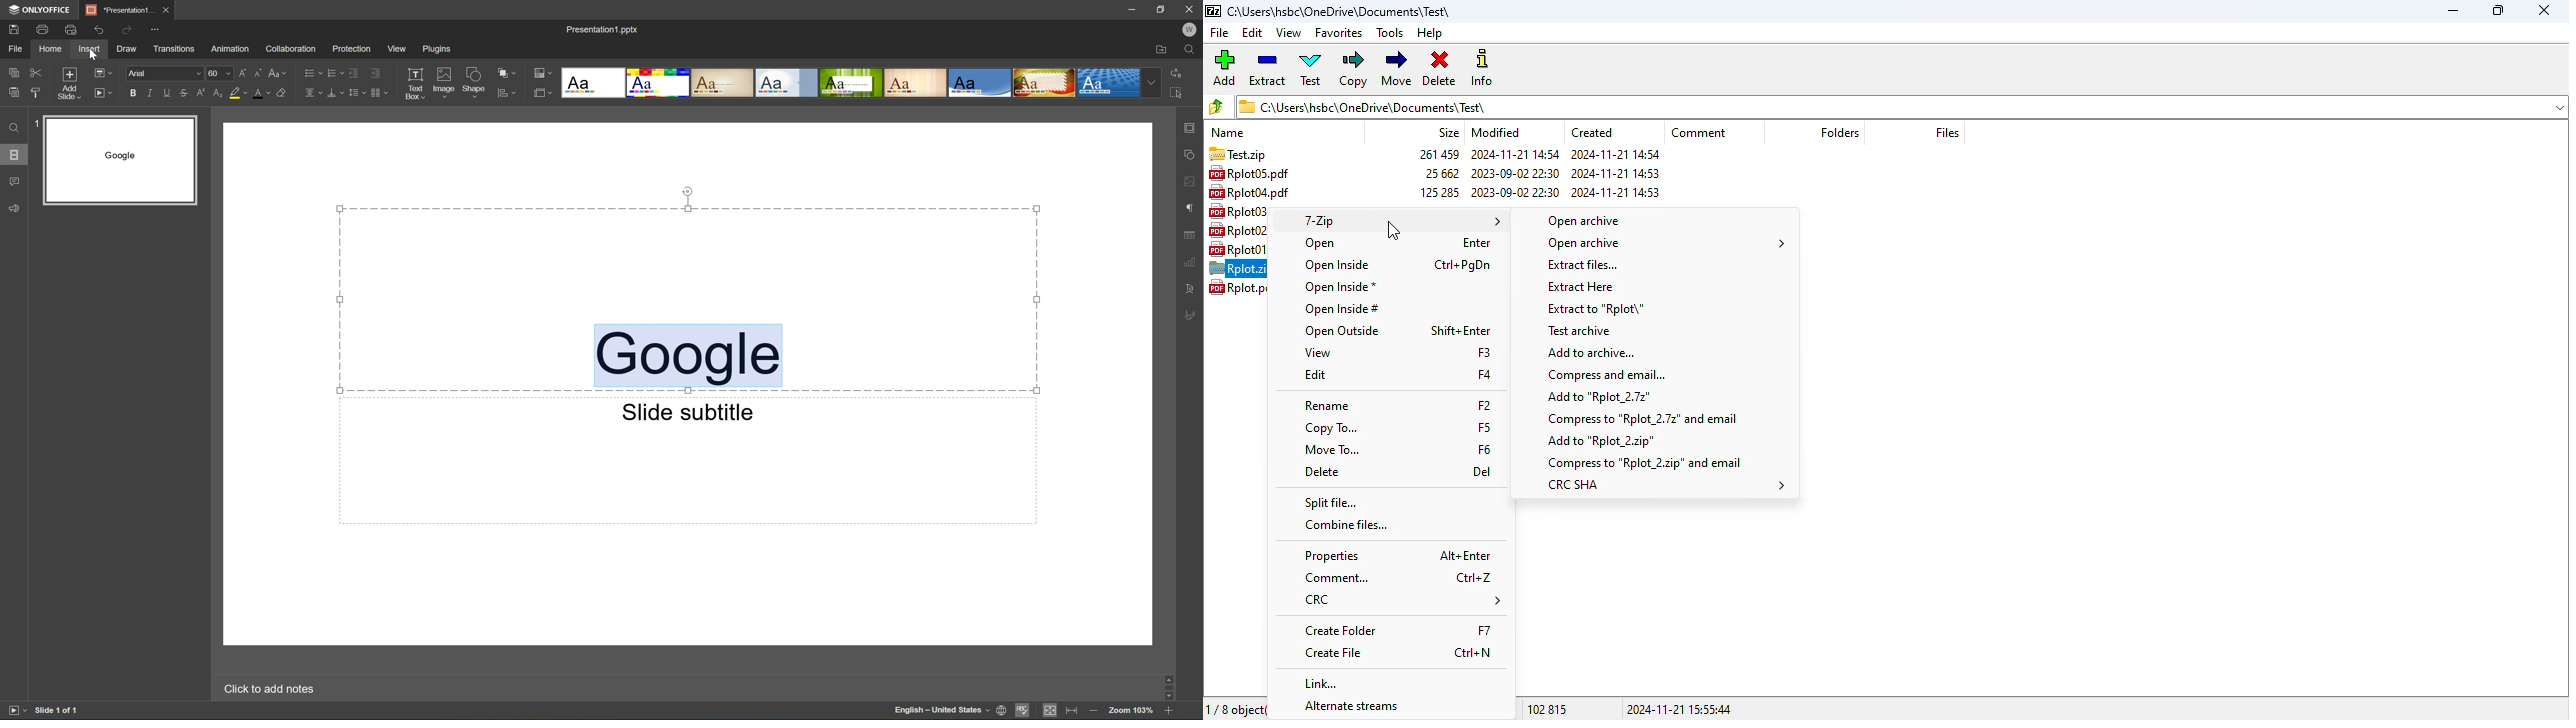 This screenshot has width=2576, height=728. What do you see at coordinates (14, 713) in the screenshot?
I see `Start slideshow` at bounding box center [14, 713].